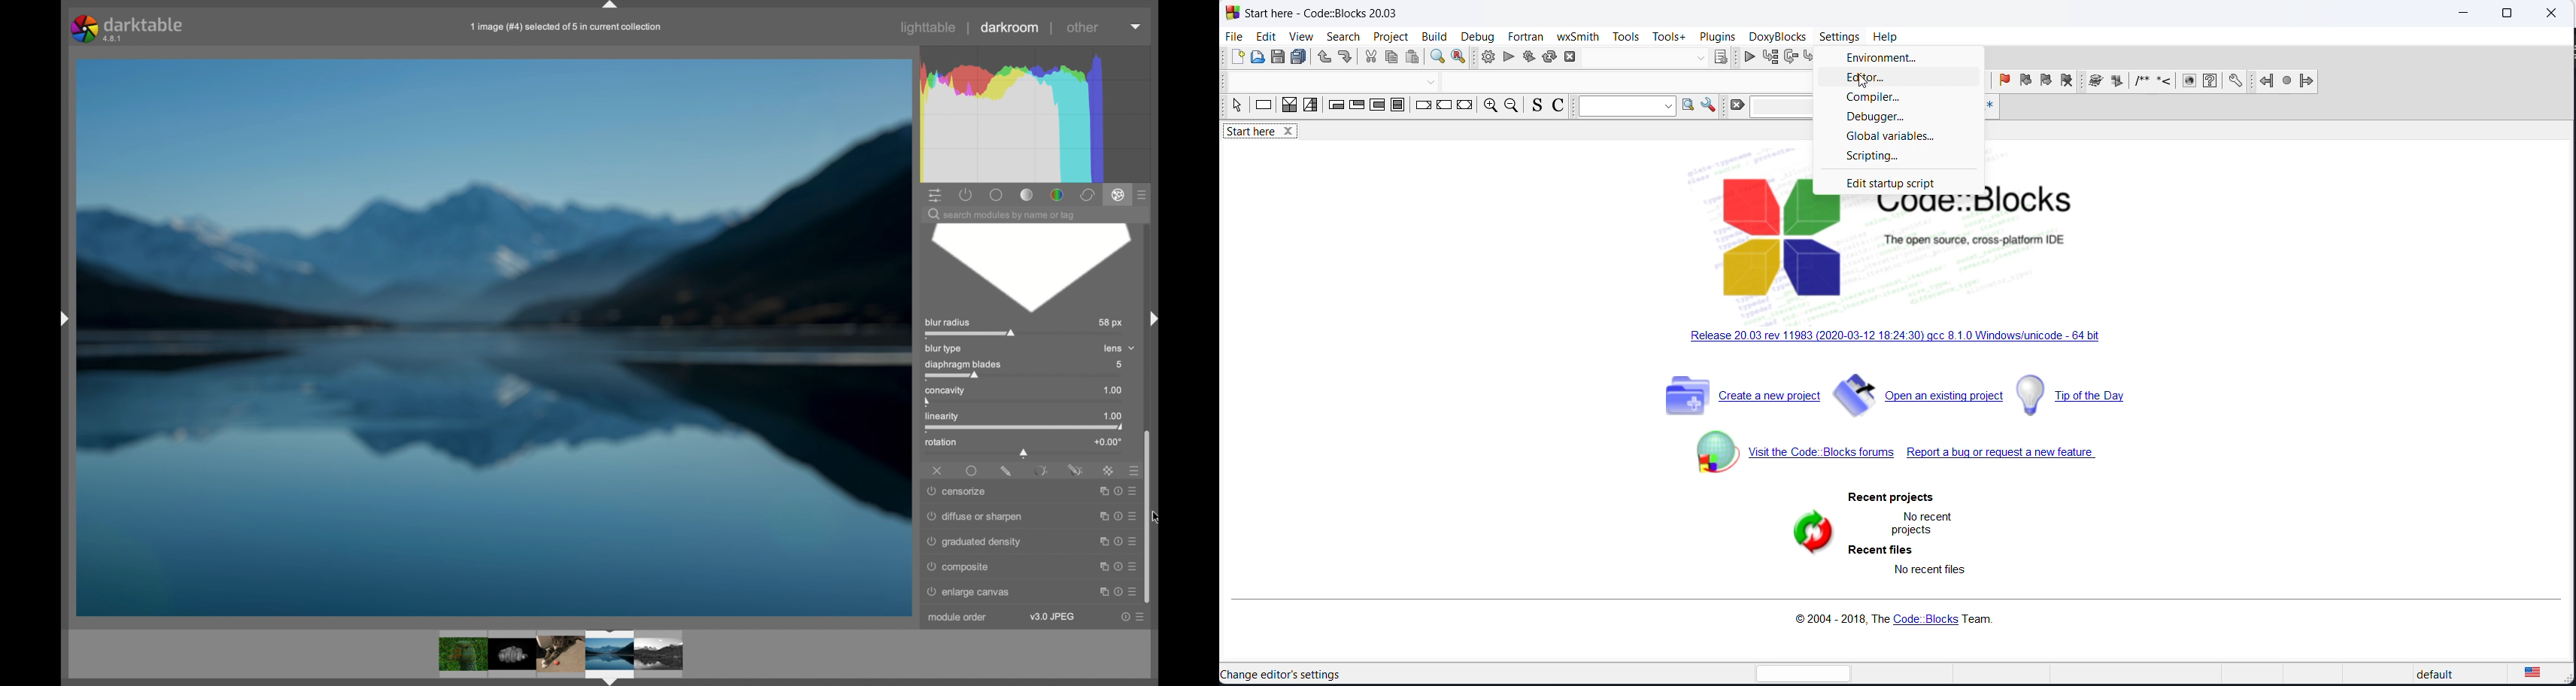 The image size is (2576, 700). What do you see at coordinates (1006, 471) in the screenshot?
I see `drawnamsk` at bounding box center [1006, 471].